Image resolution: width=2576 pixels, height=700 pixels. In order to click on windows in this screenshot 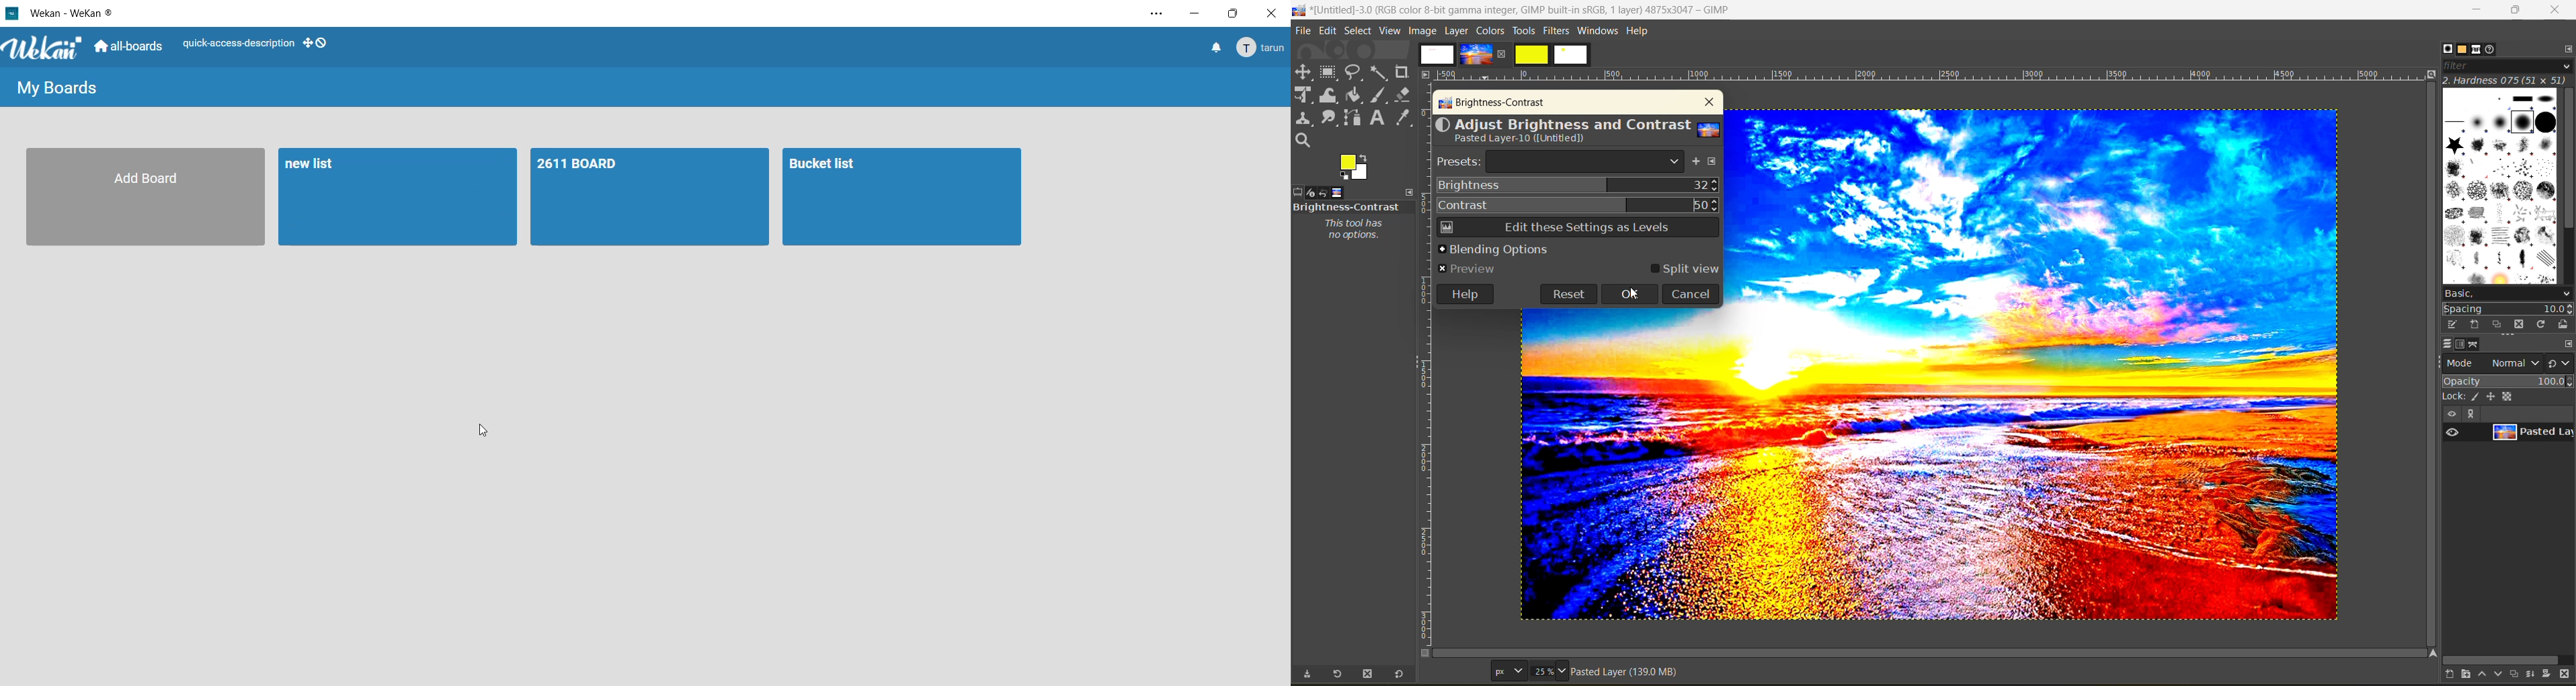, I will do `click(1599, 31)`.